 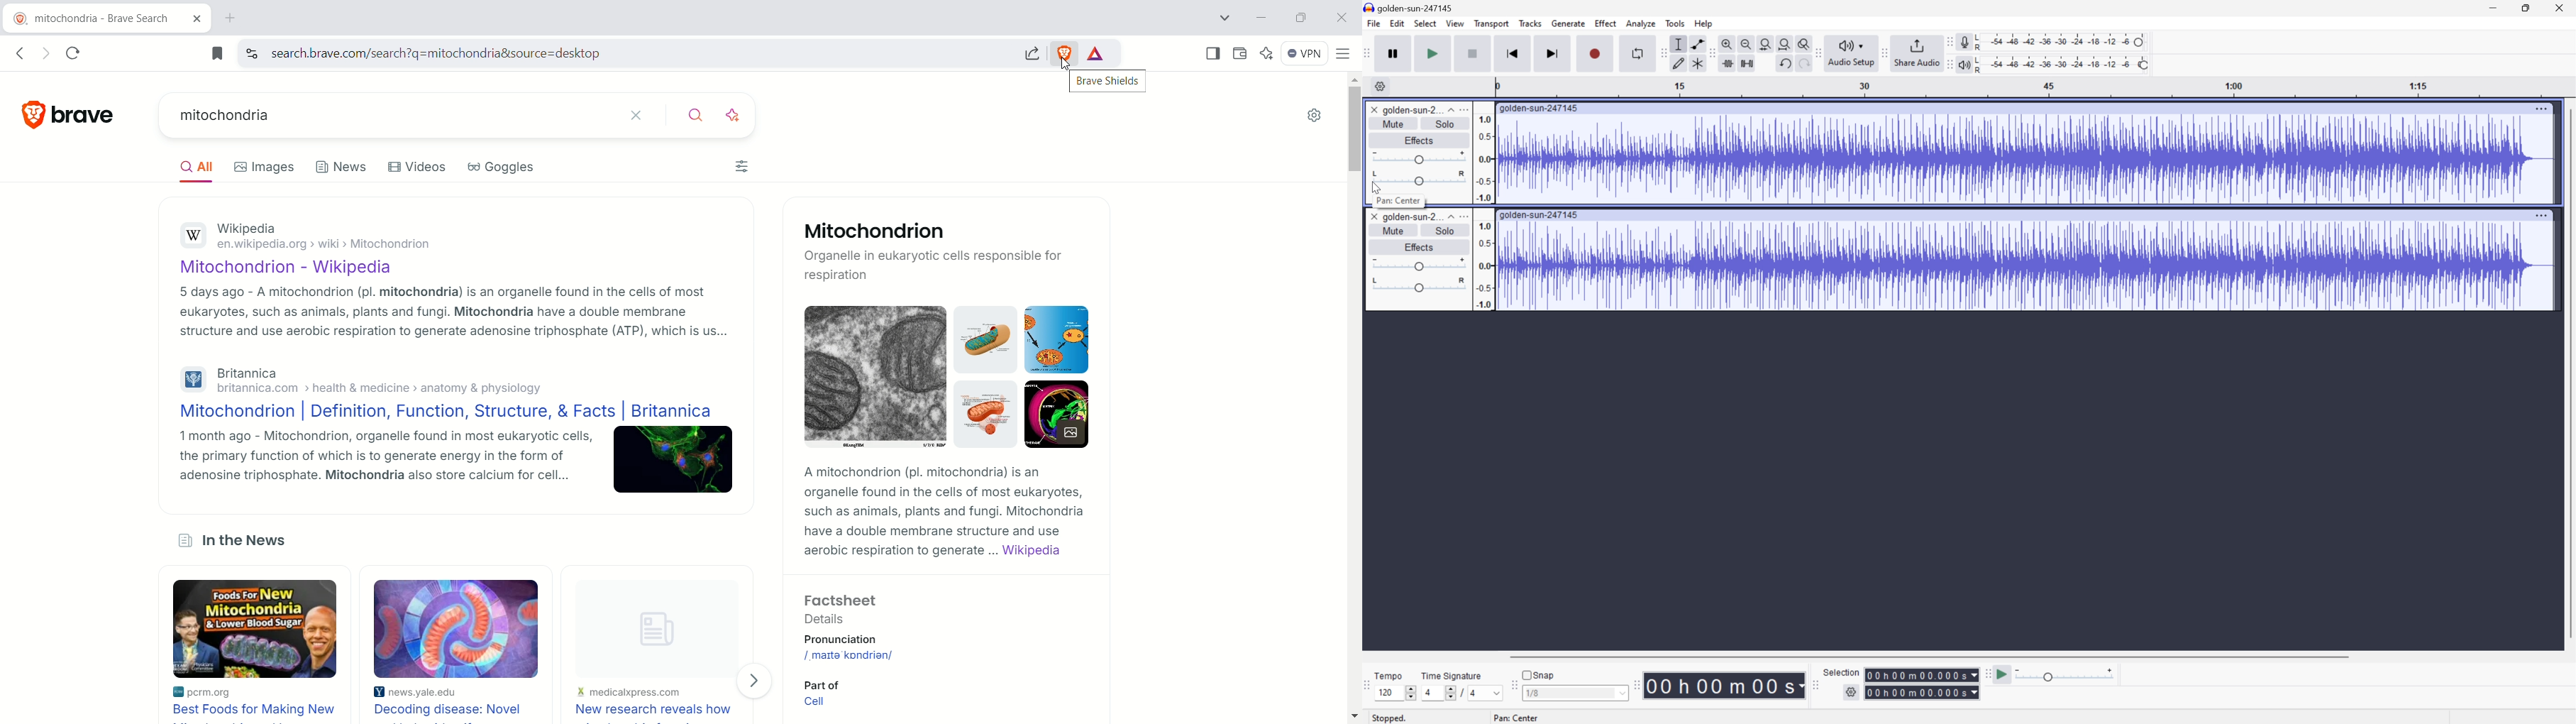 What do you see at coordinates (1540, 212) in the screenshot?
I see `golden-sun-247145` at bounding box center [1540, 212].